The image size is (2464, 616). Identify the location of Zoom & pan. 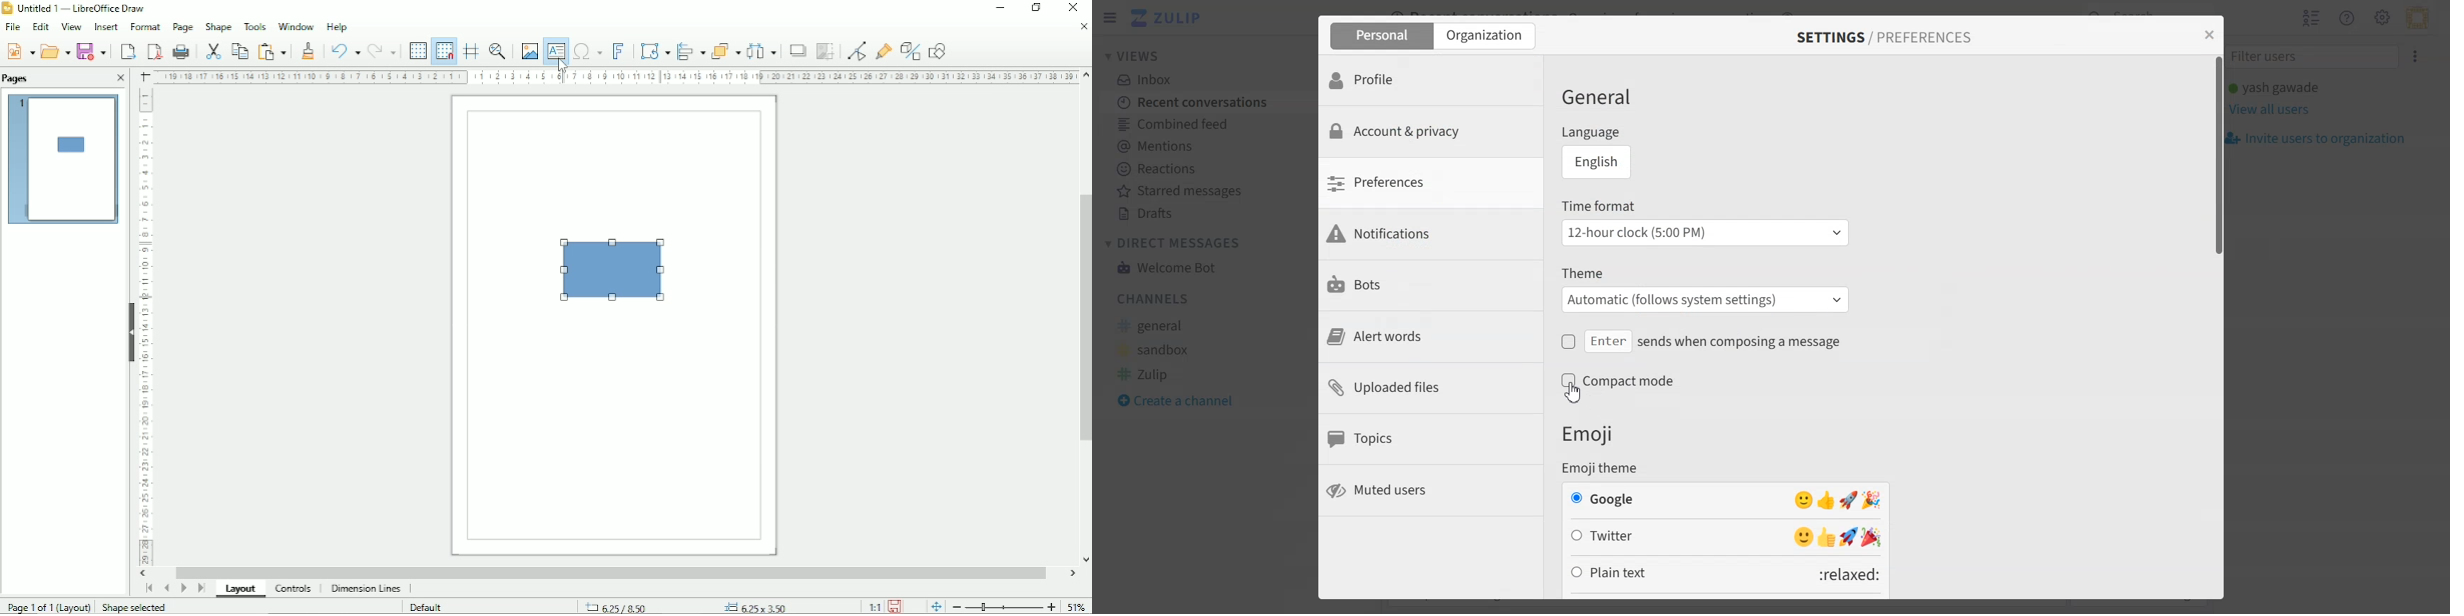
(499, 49).